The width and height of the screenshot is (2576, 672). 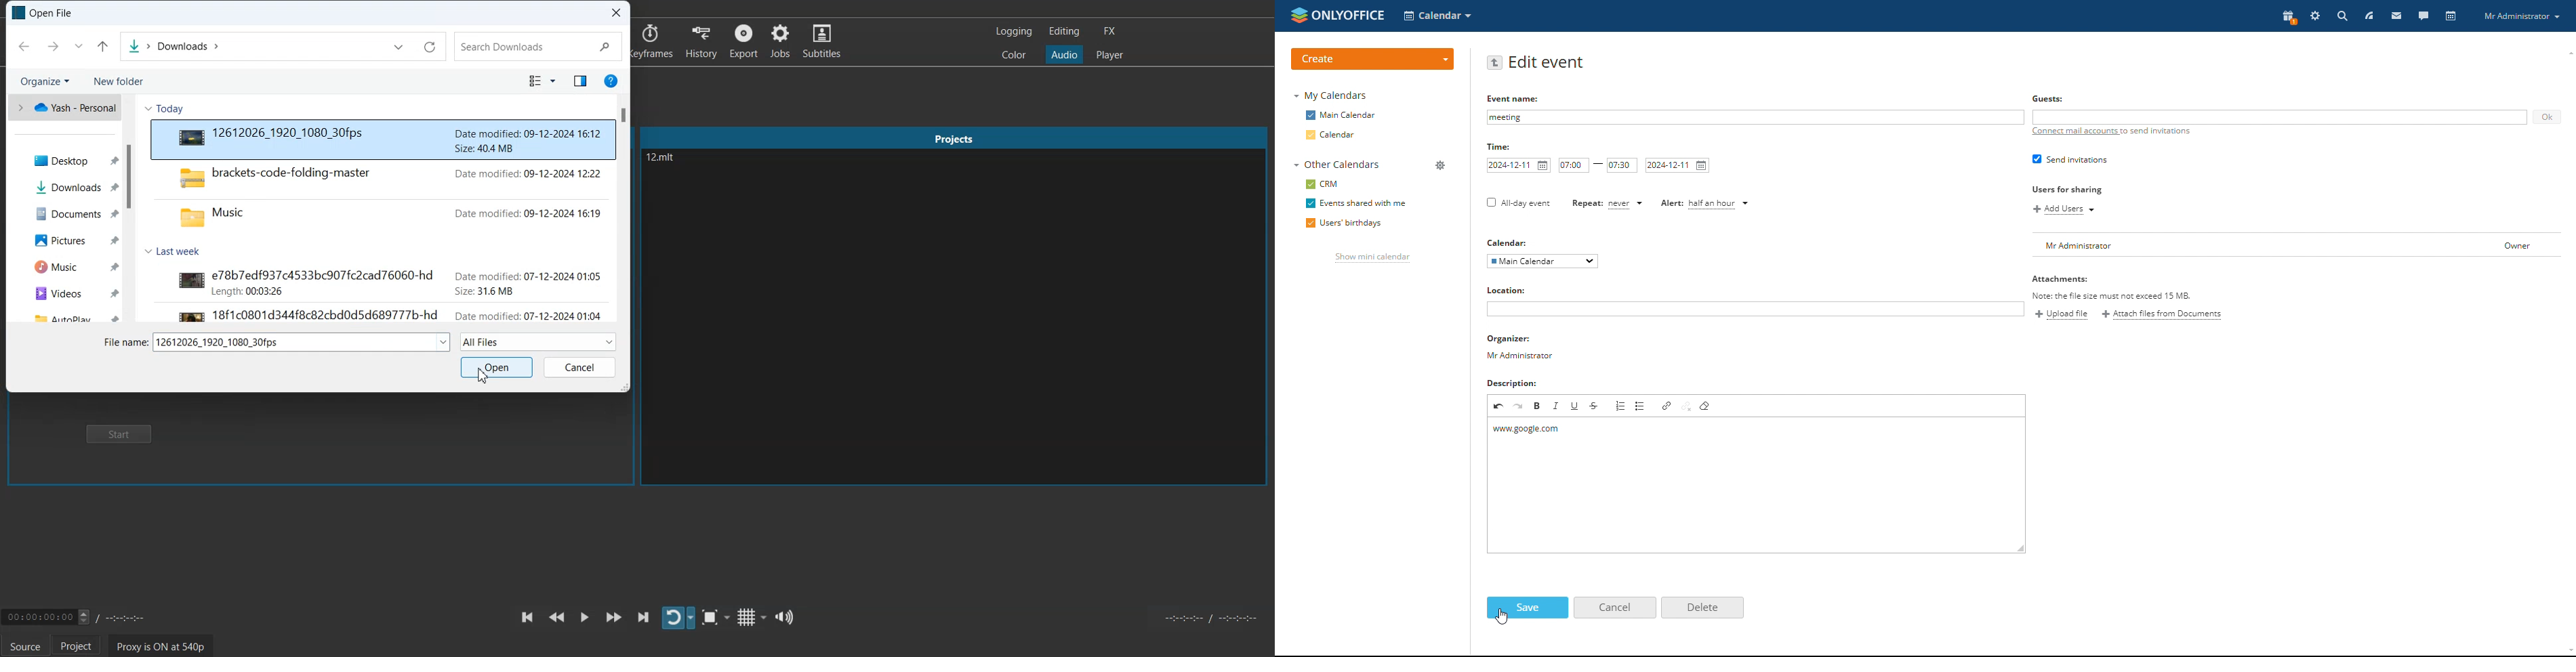 I want to click on Attachments:, so click(x=2112, y=287).